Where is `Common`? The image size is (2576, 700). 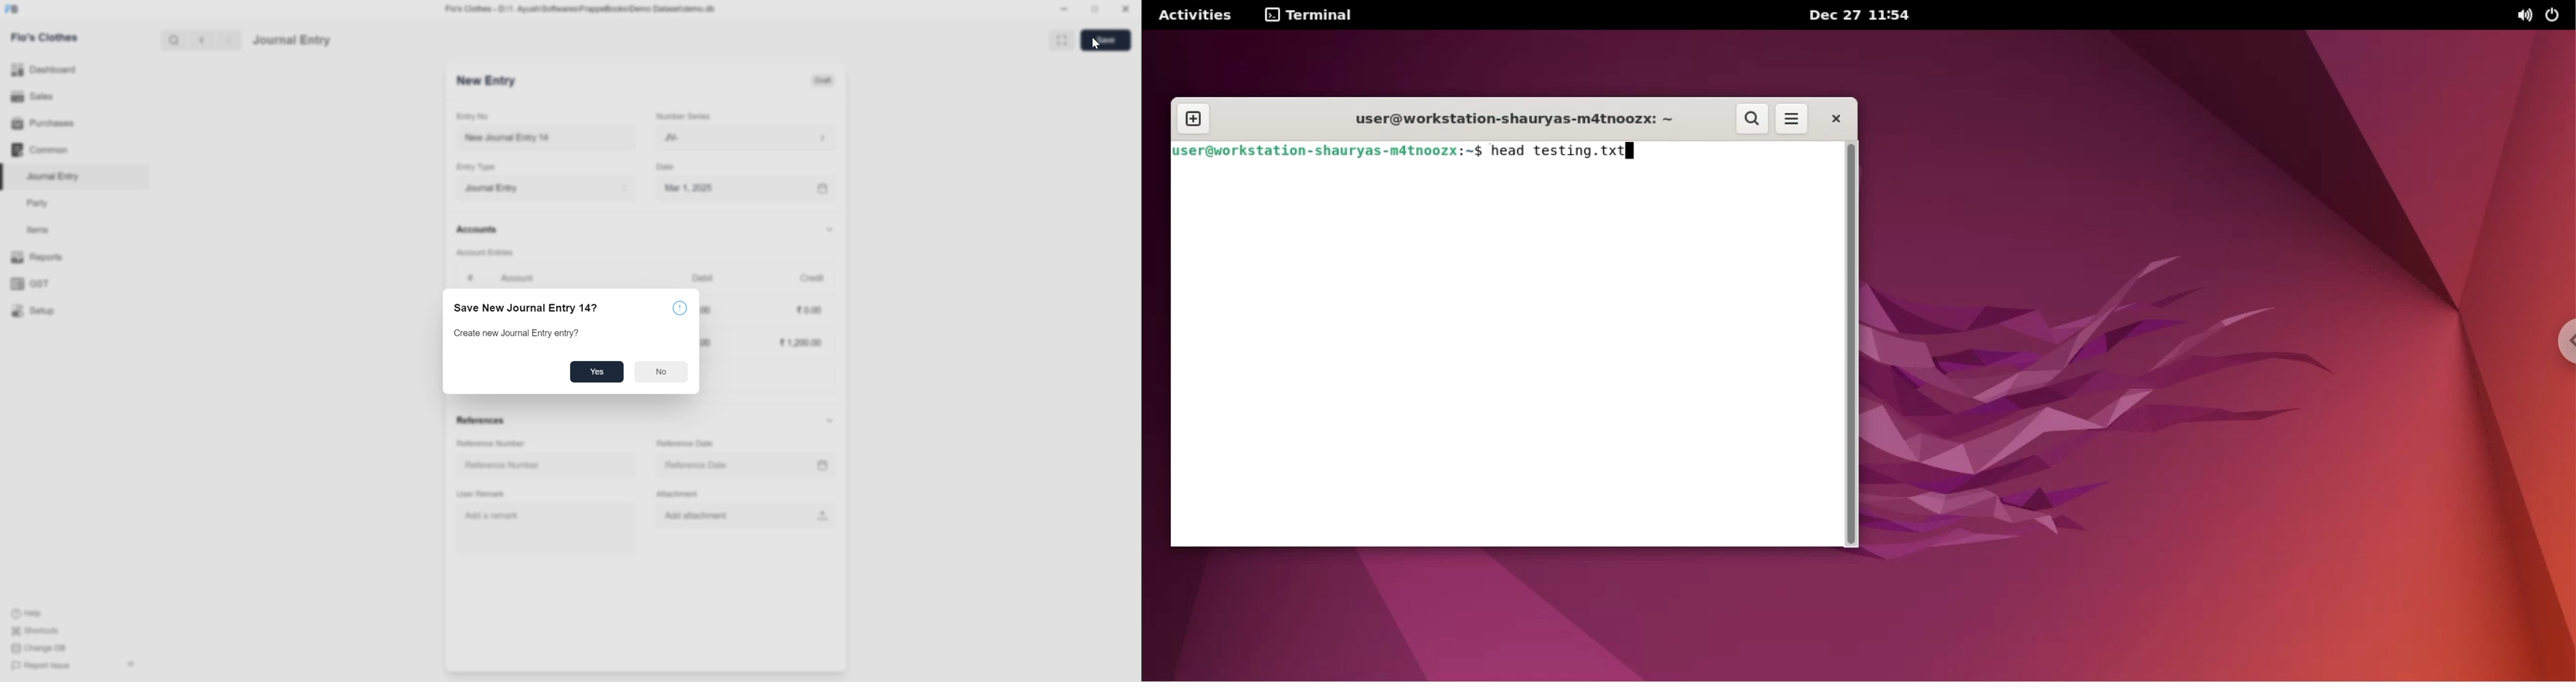 Common is located at coordinates (40, 150).